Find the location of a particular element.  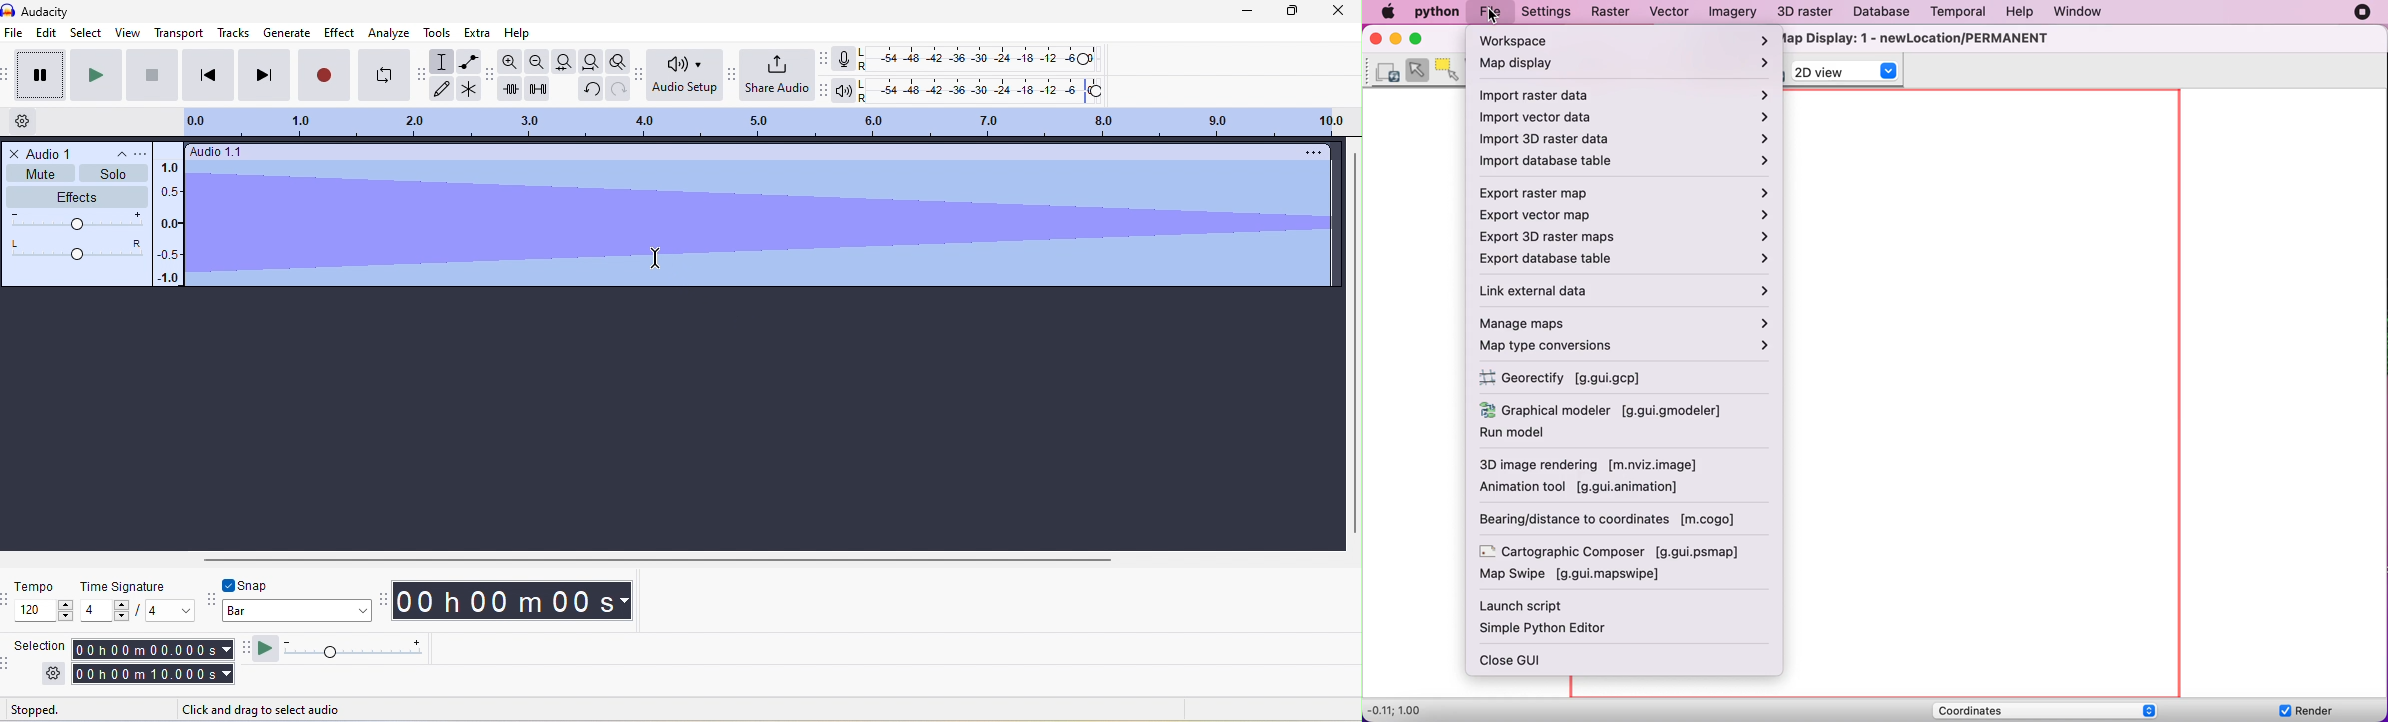

select is located at coordinates (86, 34).